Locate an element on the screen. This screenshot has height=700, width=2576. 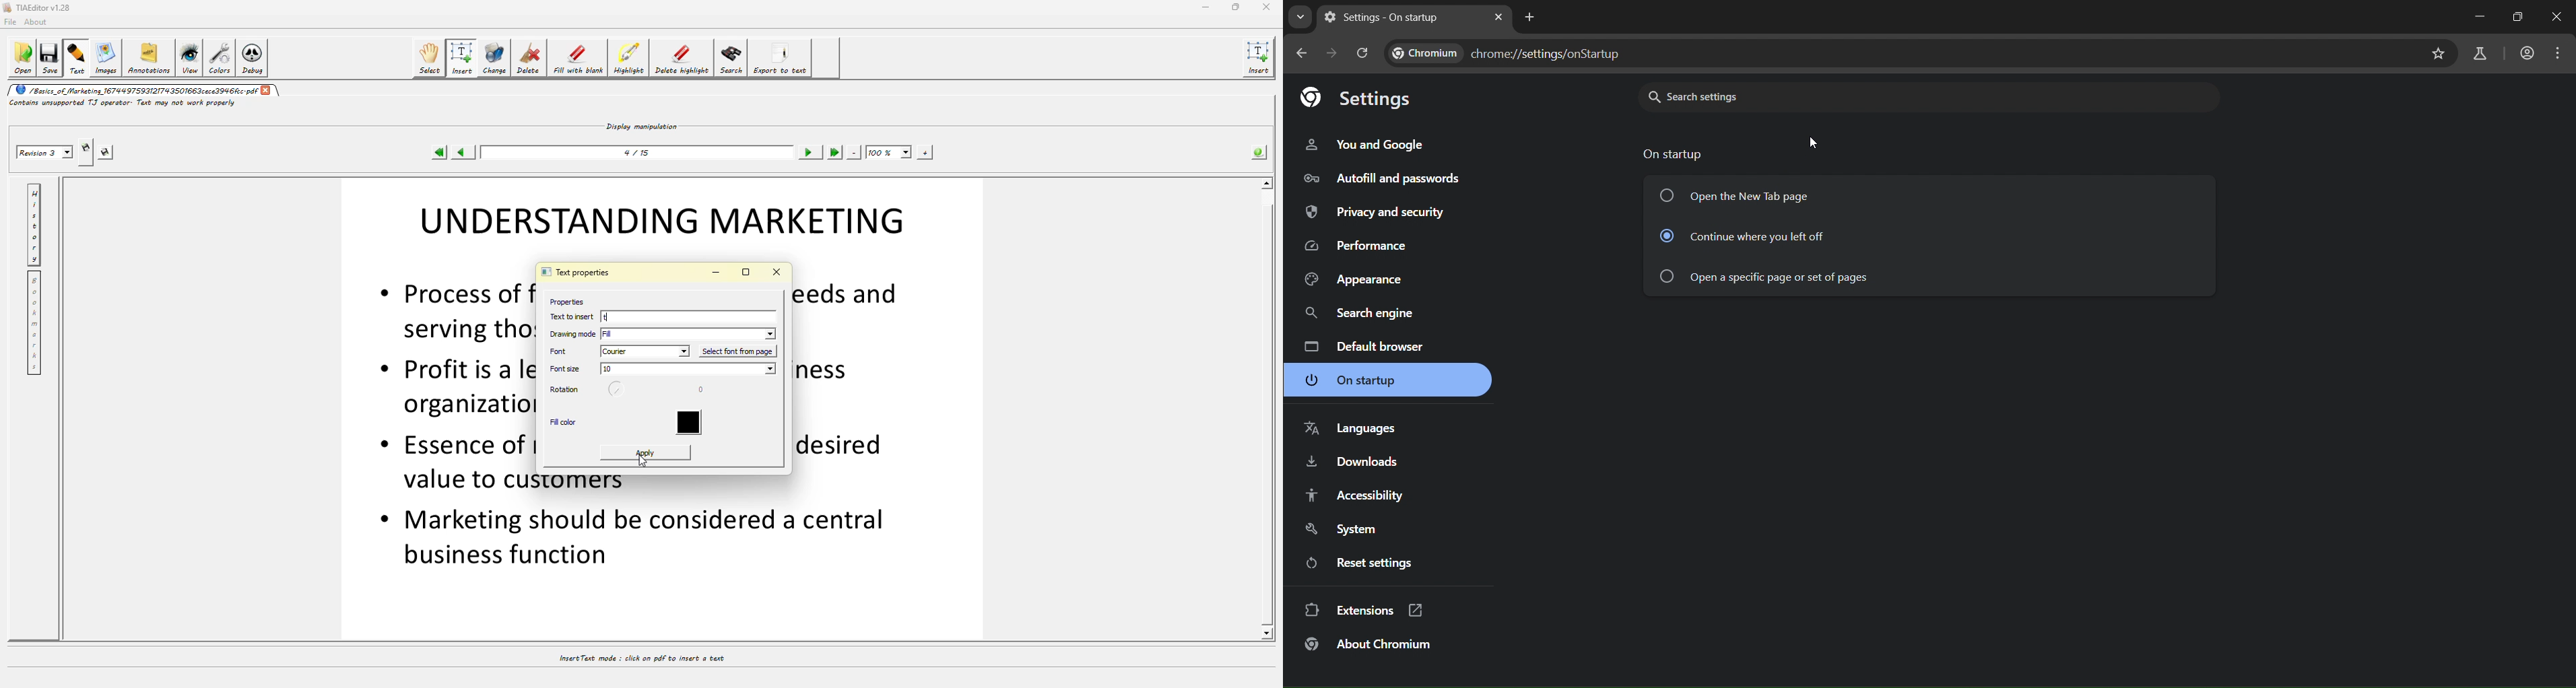
cursor is located at coordinates (1816, 141).